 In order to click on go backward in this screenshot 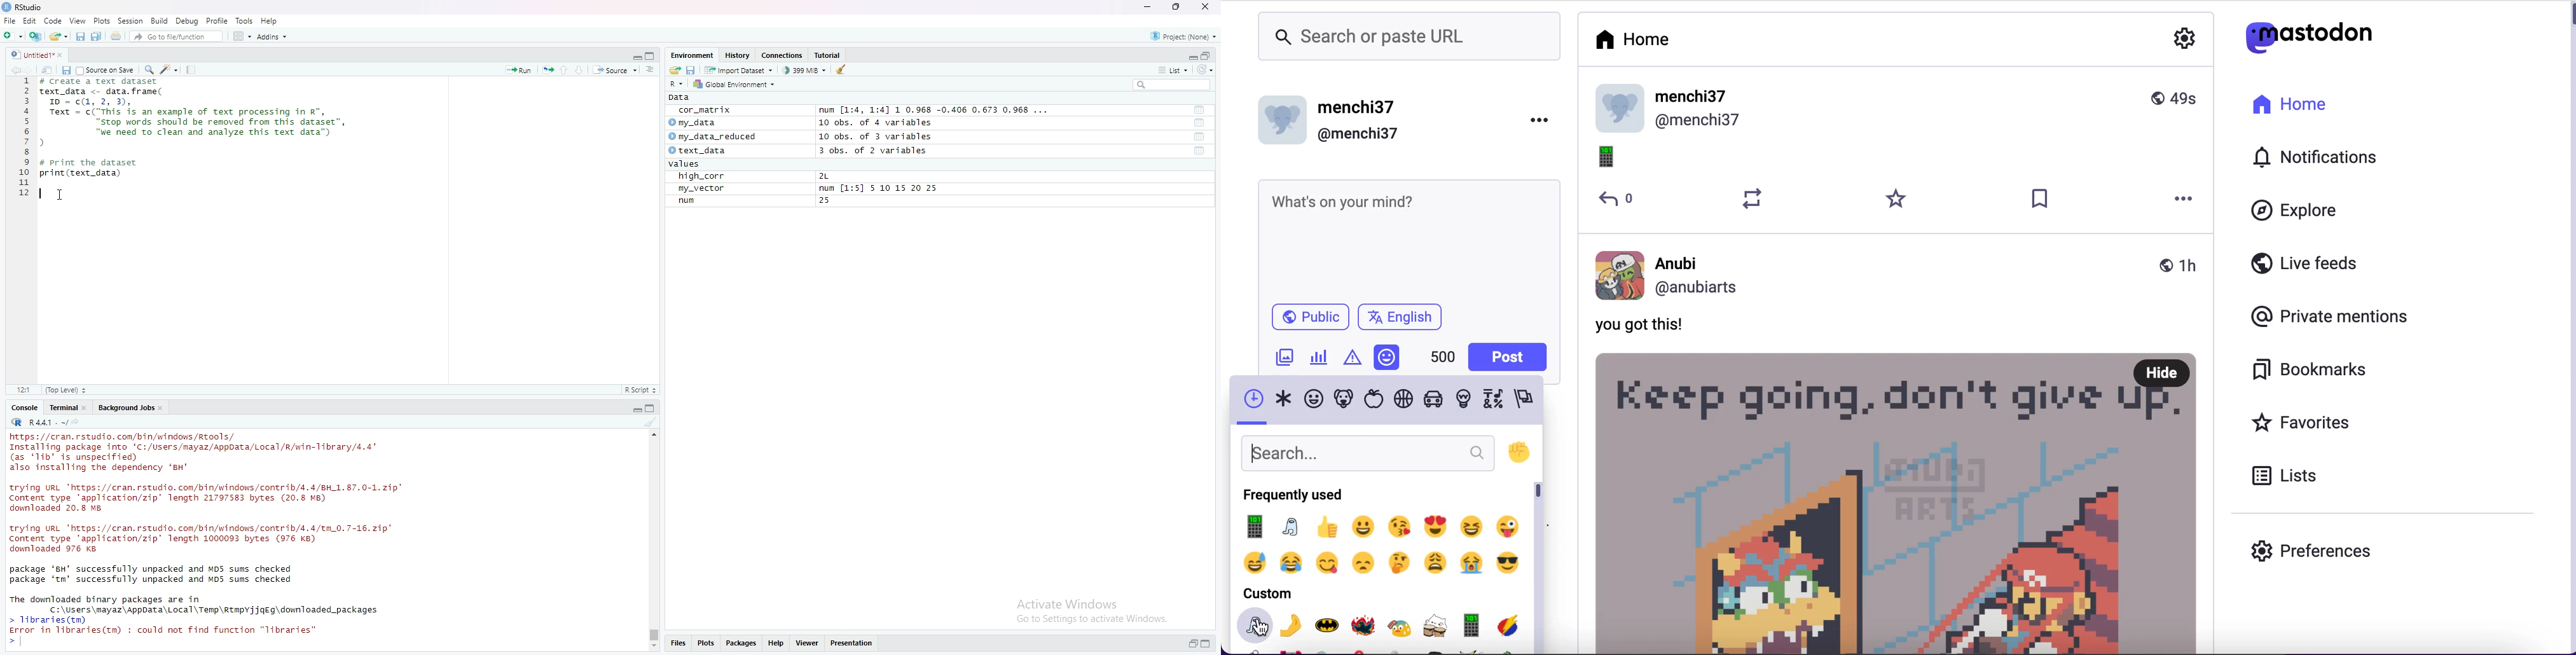, I will do `click(14, 70)`.